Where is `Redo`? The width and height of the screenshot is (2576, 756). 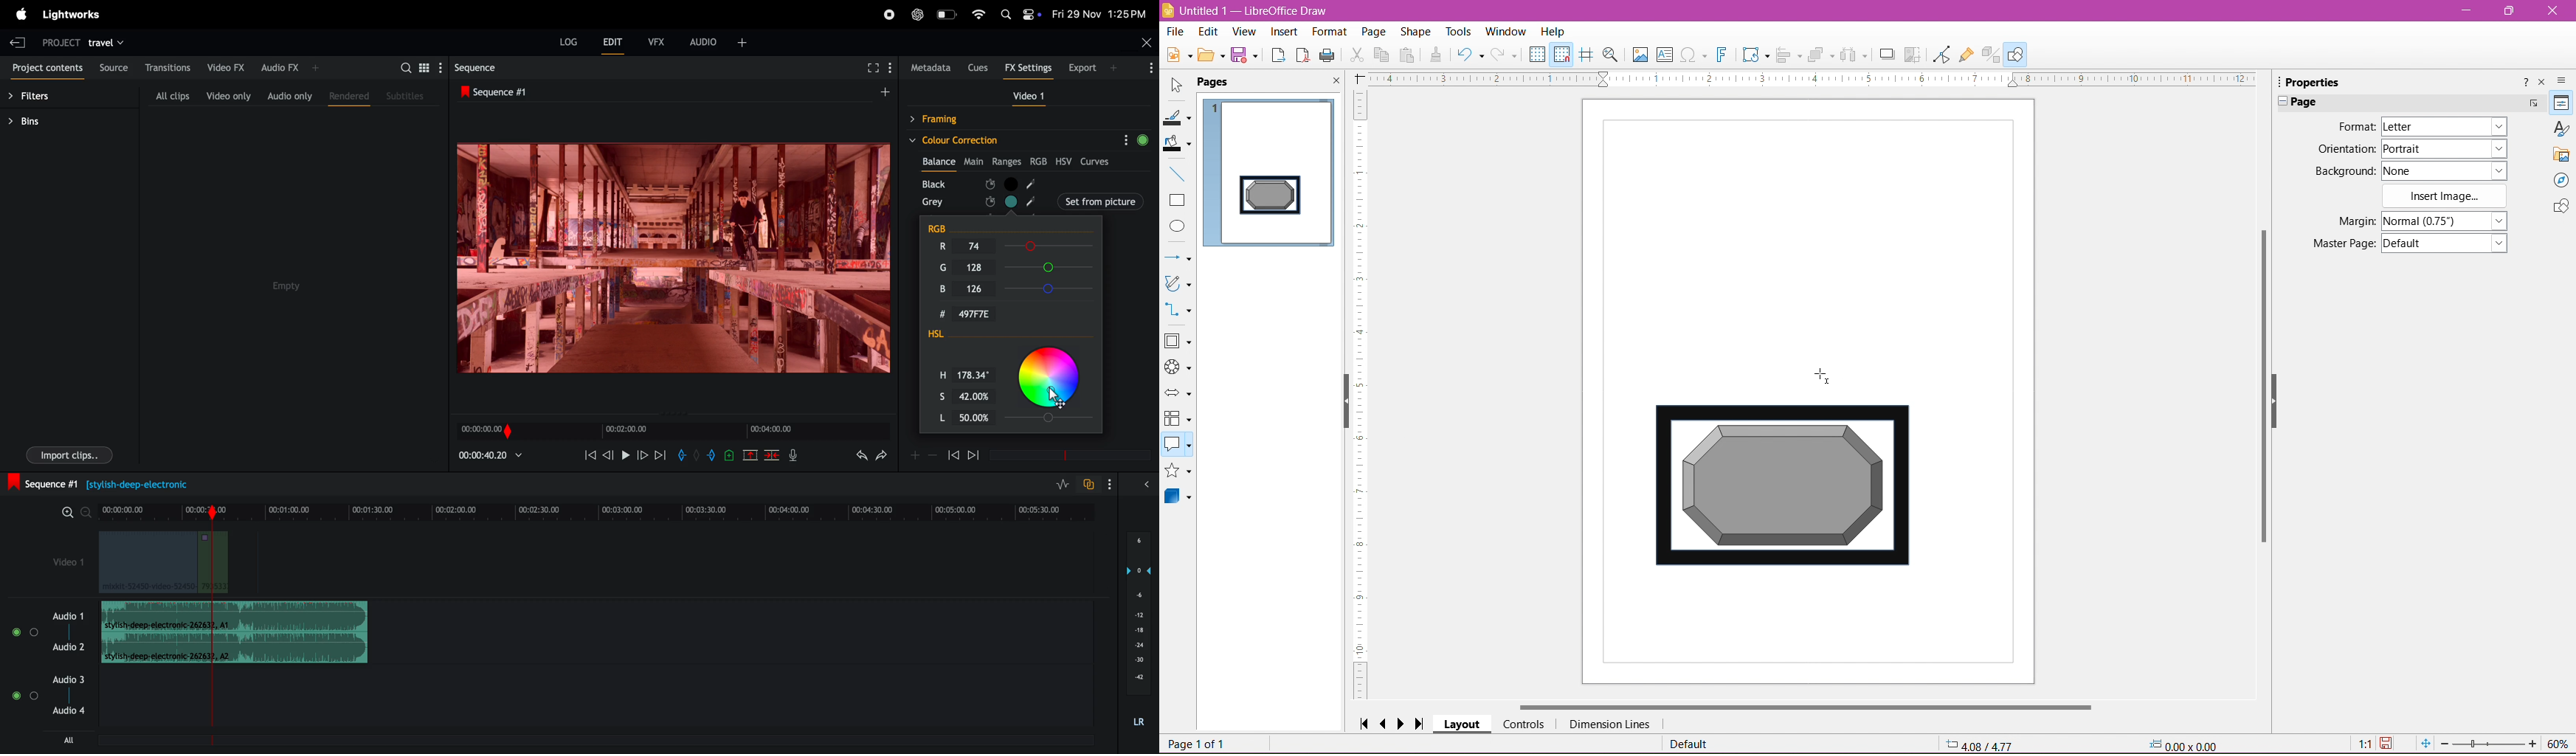 Redo is located at coordinates (1506, 55).